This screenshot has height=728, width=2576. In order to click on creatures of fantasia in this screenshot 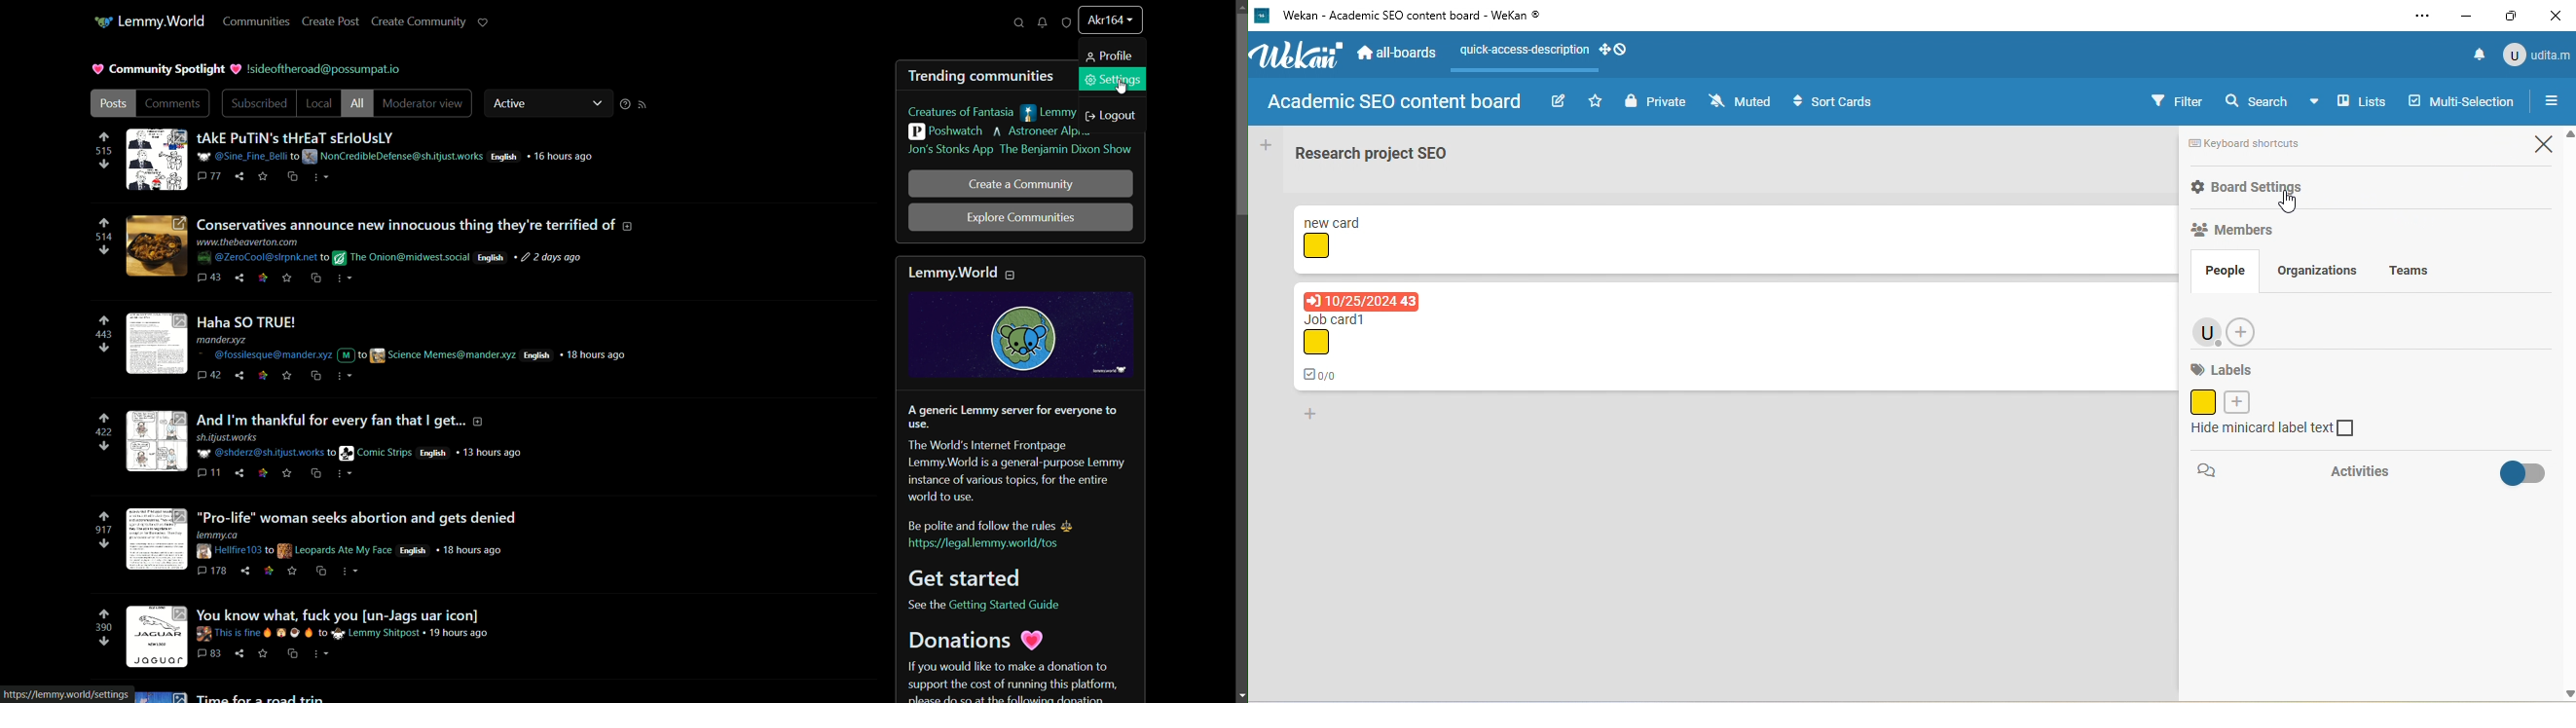, I will do `click(961, 113)`.